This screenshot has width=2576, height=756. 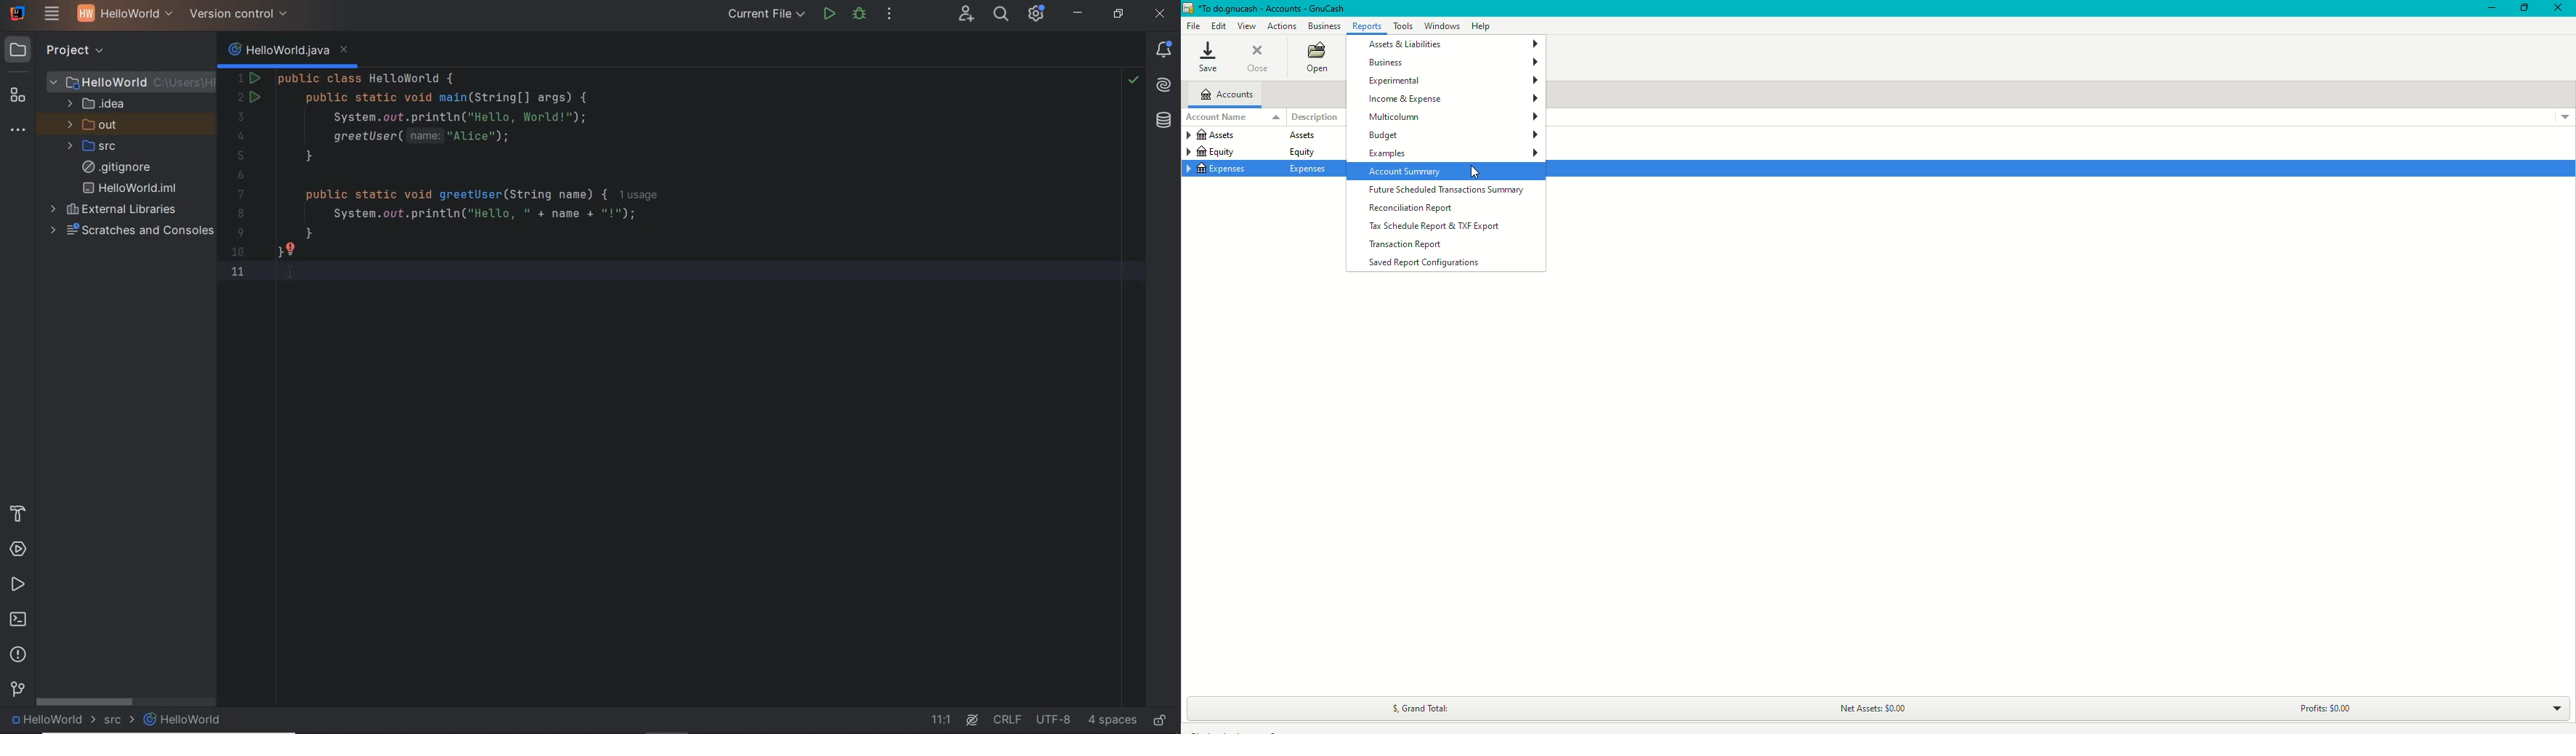 I want to click on Actions, so click(x=1283, y=25).